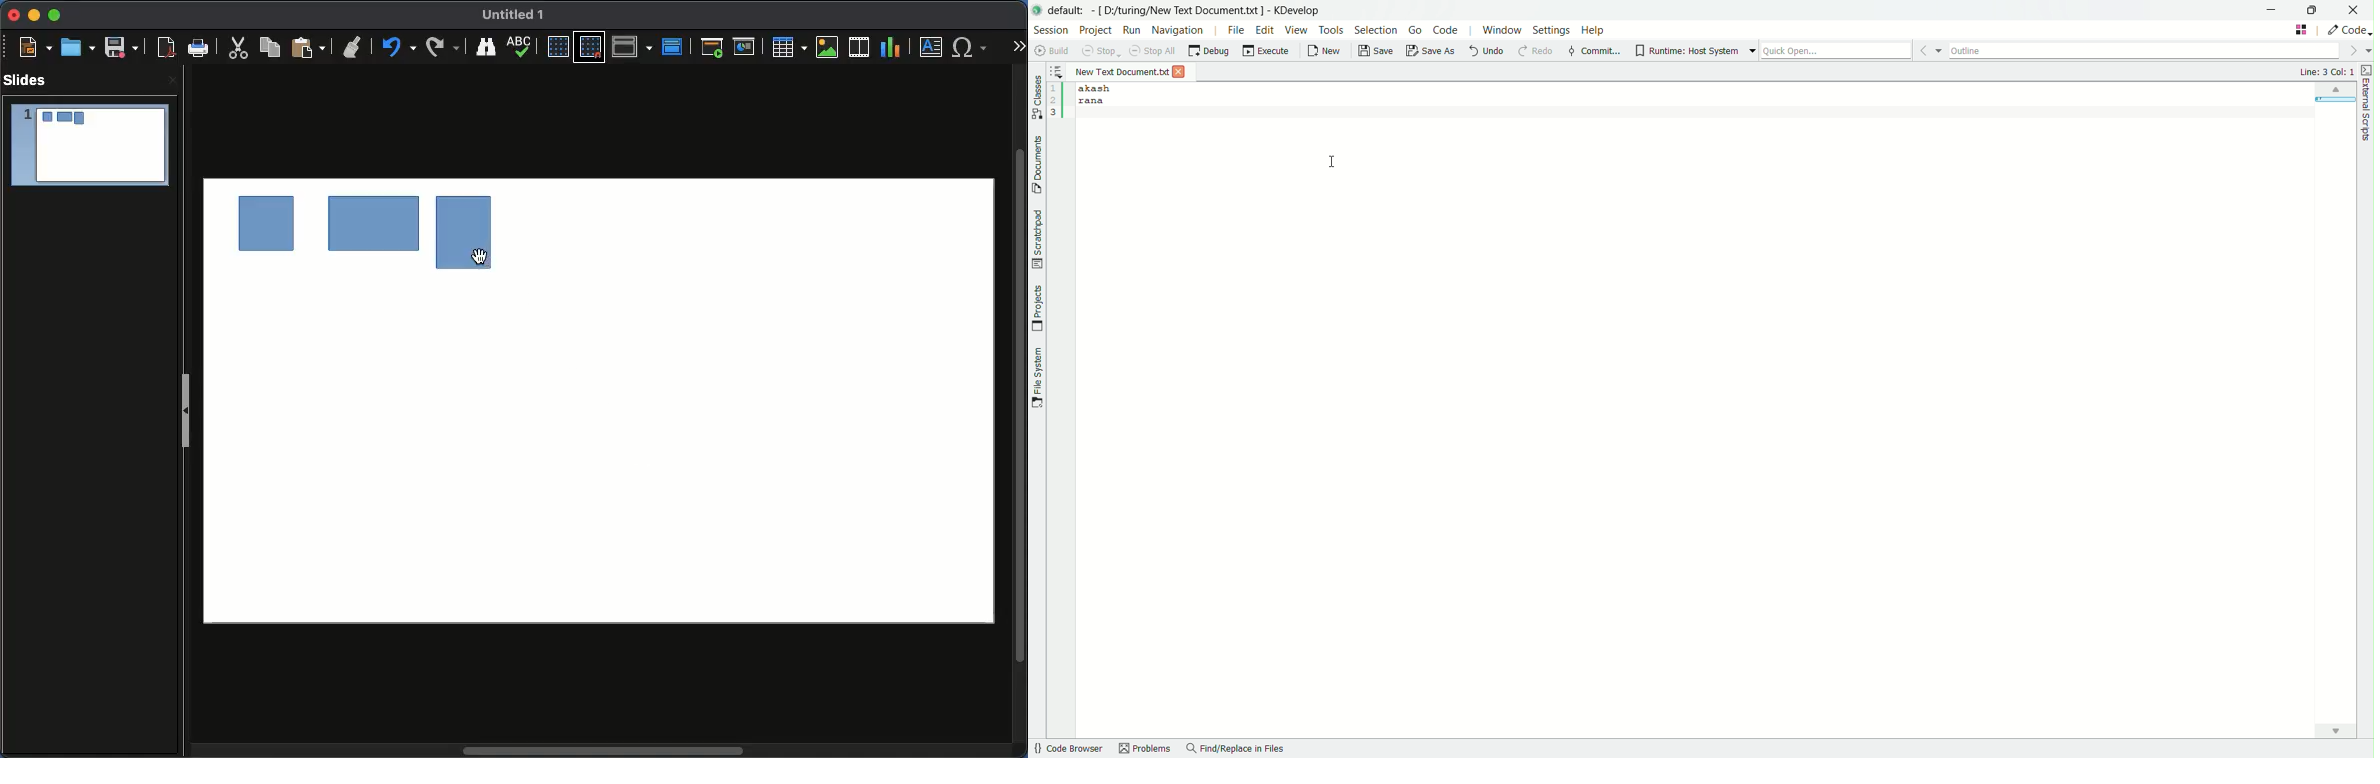 The width and height of the screenshot is (2380, 784). What do you see at coordinates (1686, 51) in the screenshot?
I see `runtime host system` at bounding box center [1686, 51].